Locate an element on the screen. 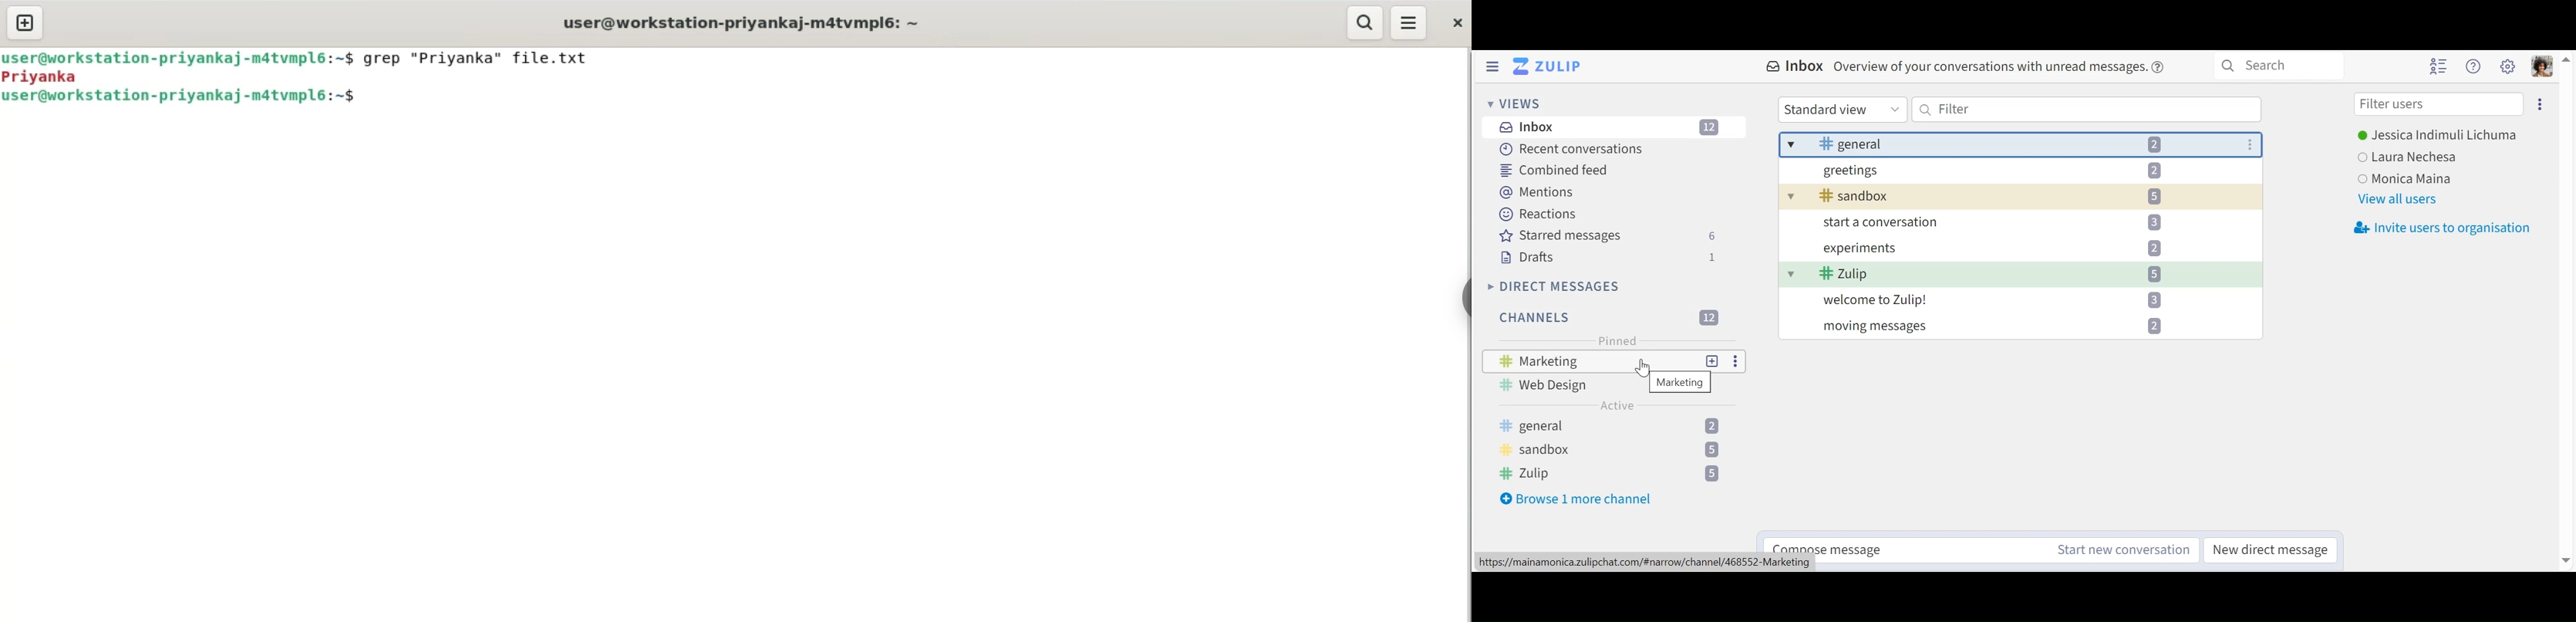  experiments is located at coordinates (2007, 249).